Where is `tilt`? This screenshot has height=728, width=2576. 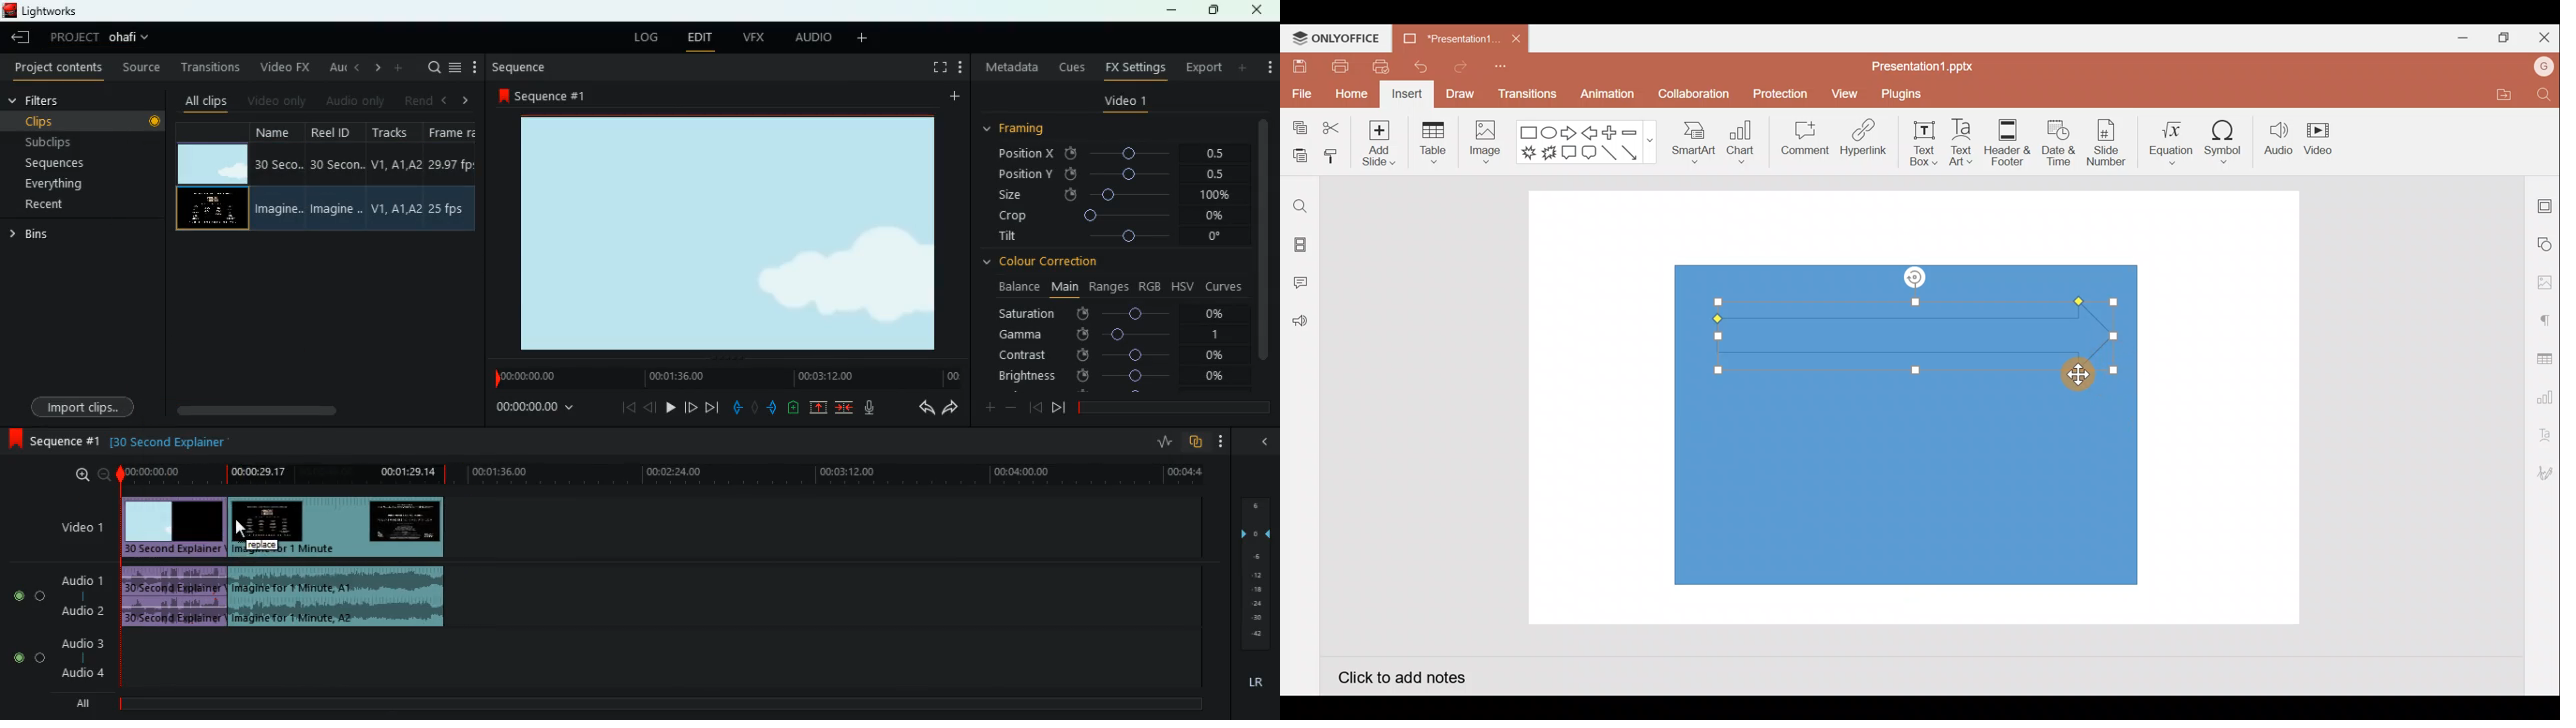
tilt is located at coordinates (1113, 238).